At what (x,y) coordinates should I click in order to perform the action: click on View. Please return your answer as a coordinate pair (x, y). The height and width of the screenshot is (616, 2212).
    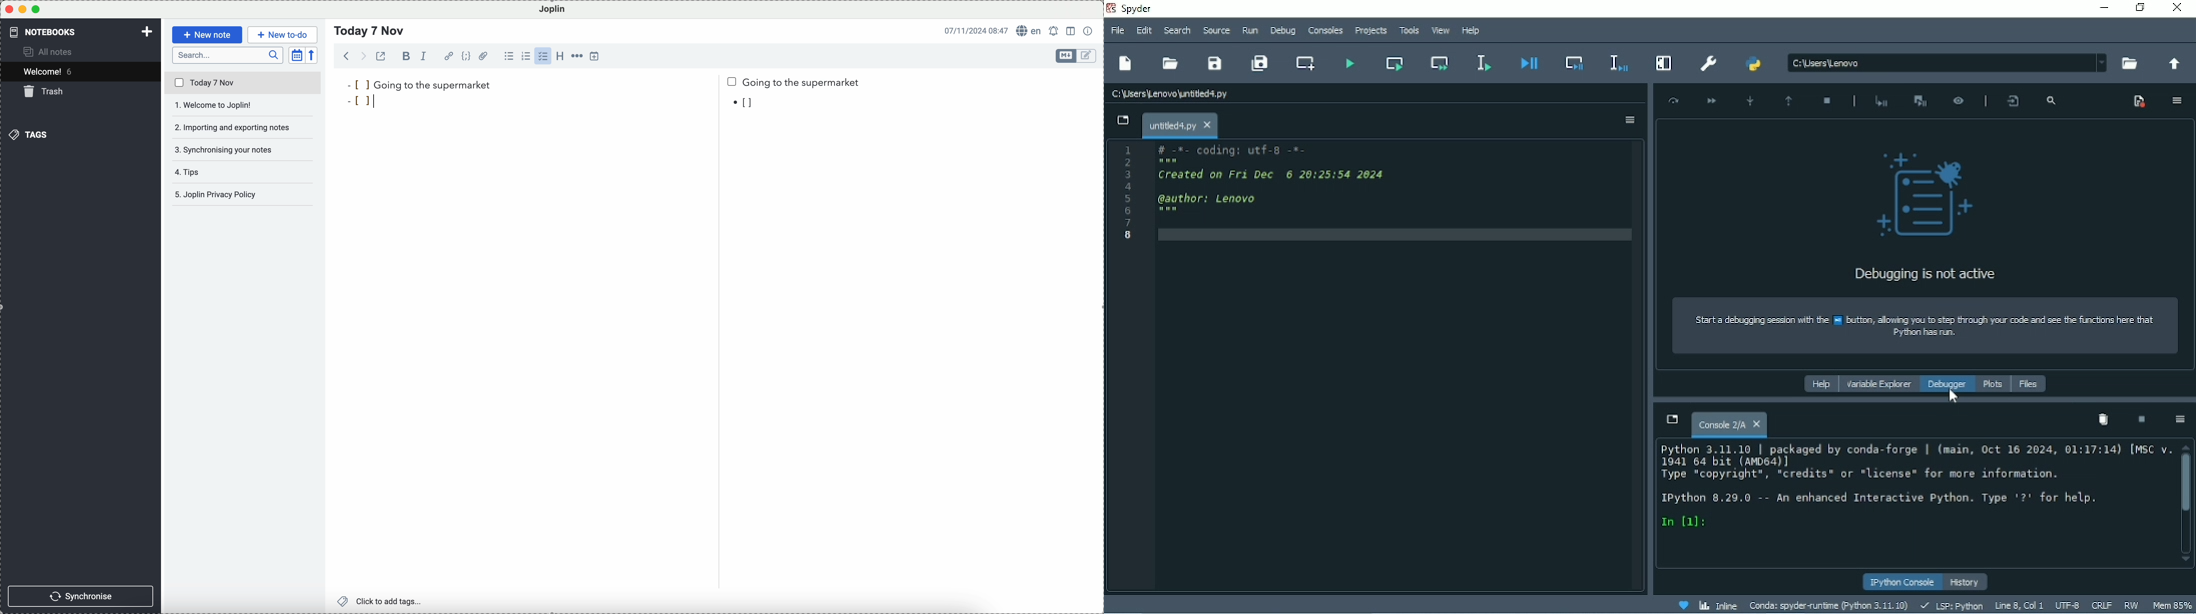
    Looking at the image, I should click on (1441, 30).